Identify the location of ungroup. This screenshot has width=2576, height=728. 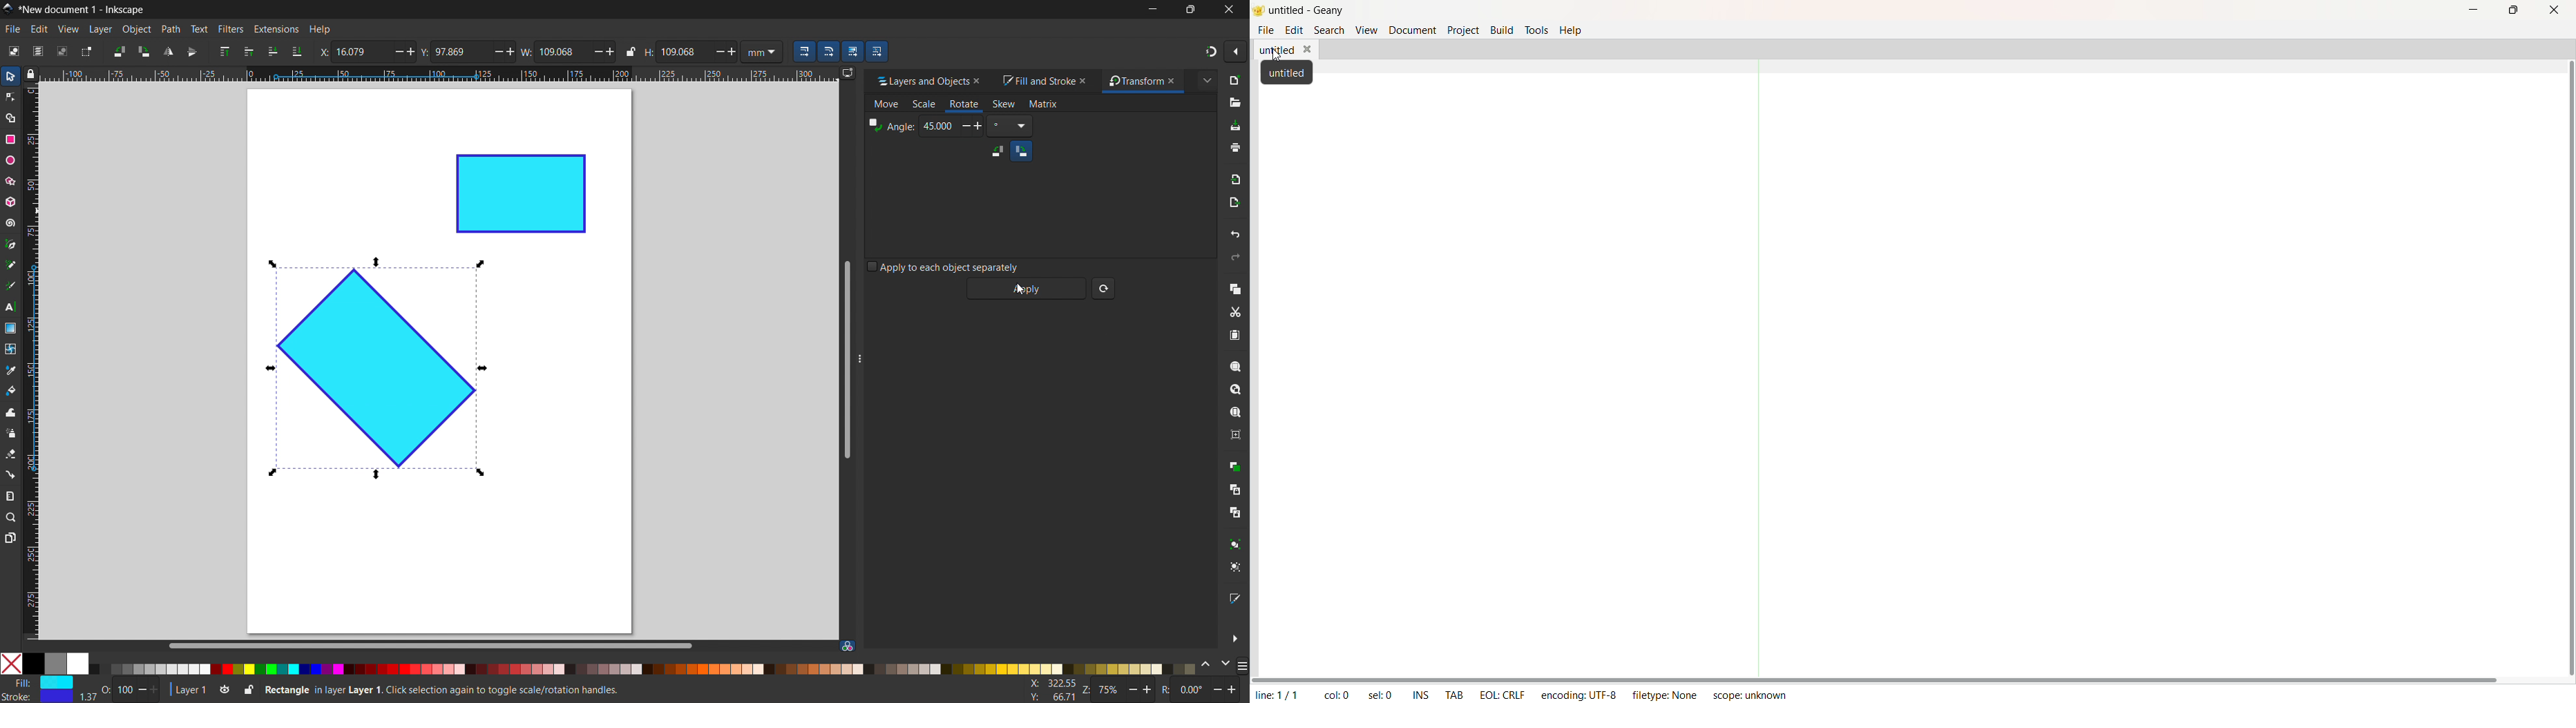
(1237, 567).